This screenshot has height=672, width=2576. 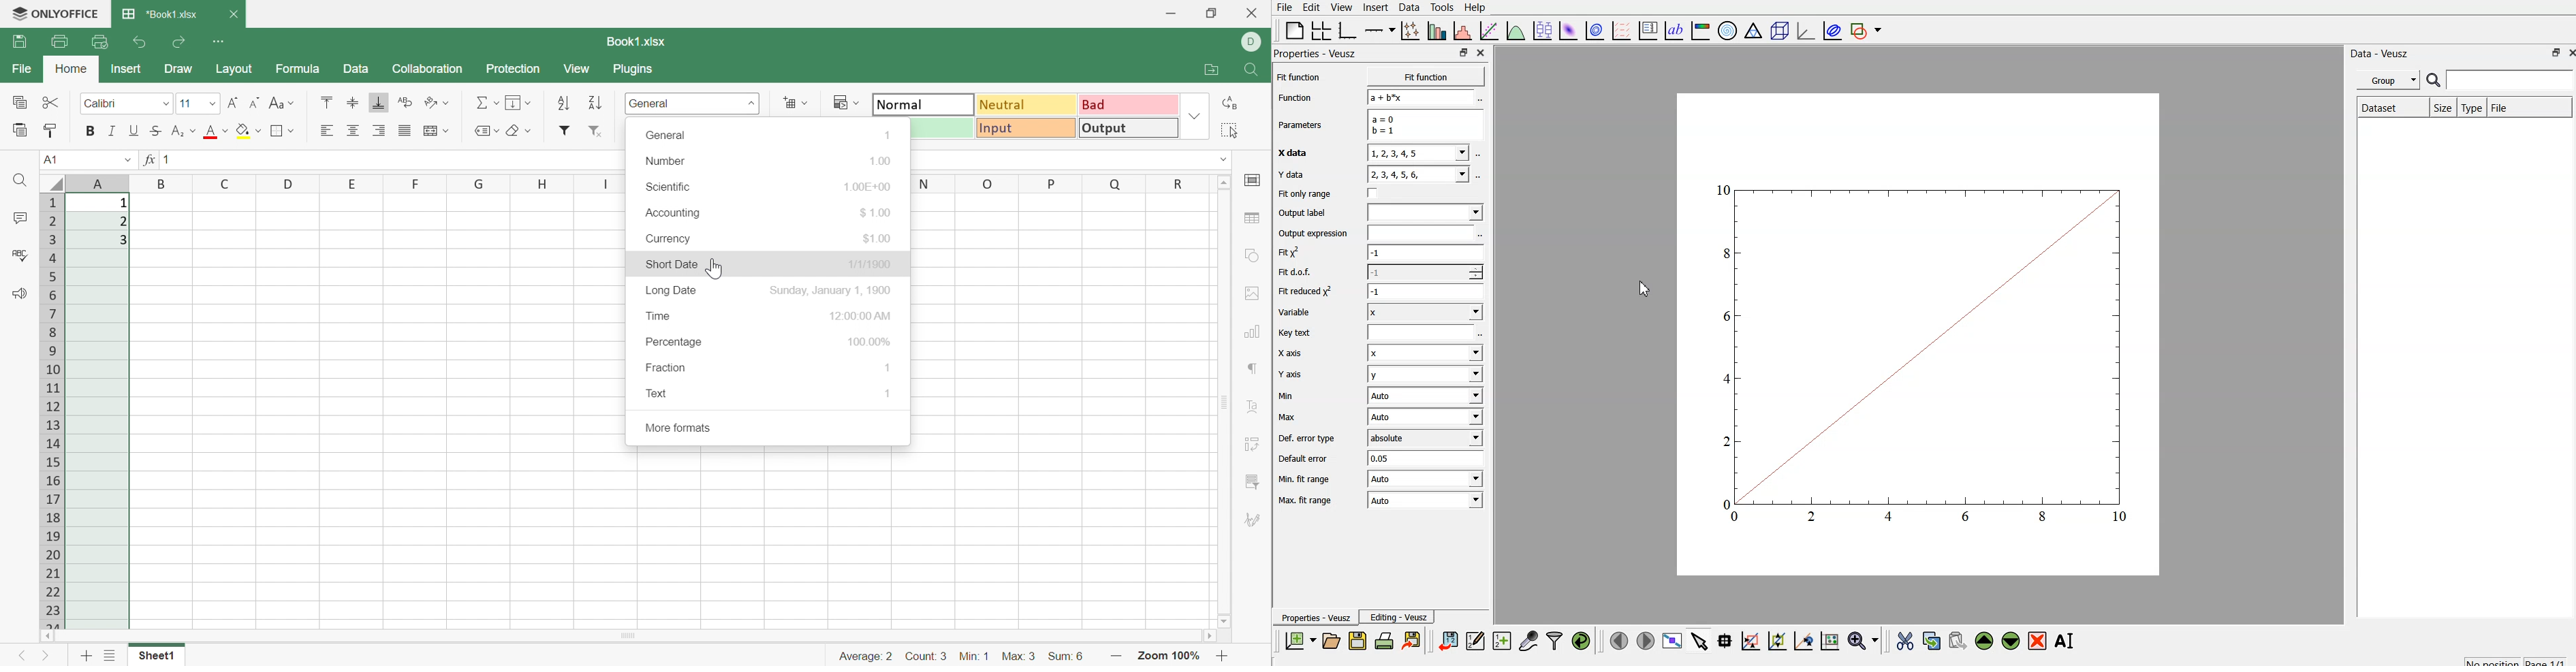 What do you see at coordinates (1252, 293) in the screenshot?
I see `Image settings` at bounding box center [1252, 293].